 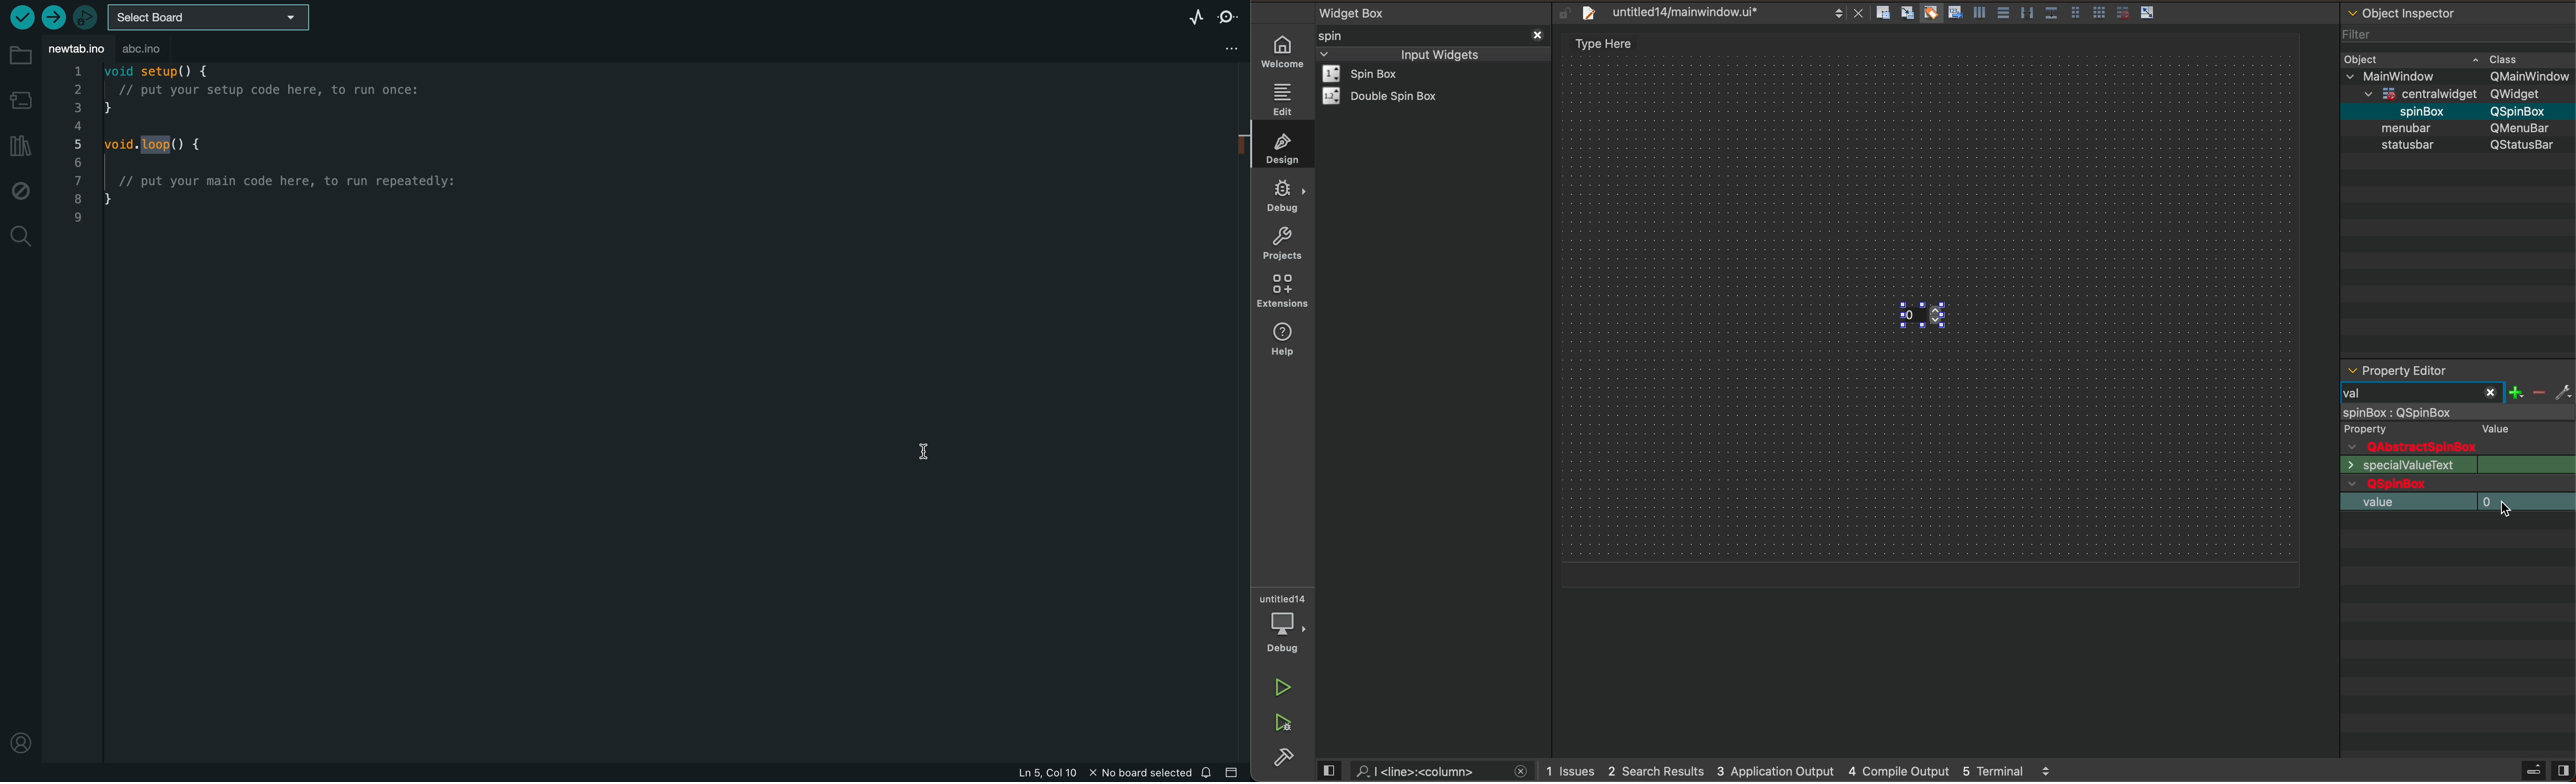 I want to click on debugger, so click(x=86, y=17).